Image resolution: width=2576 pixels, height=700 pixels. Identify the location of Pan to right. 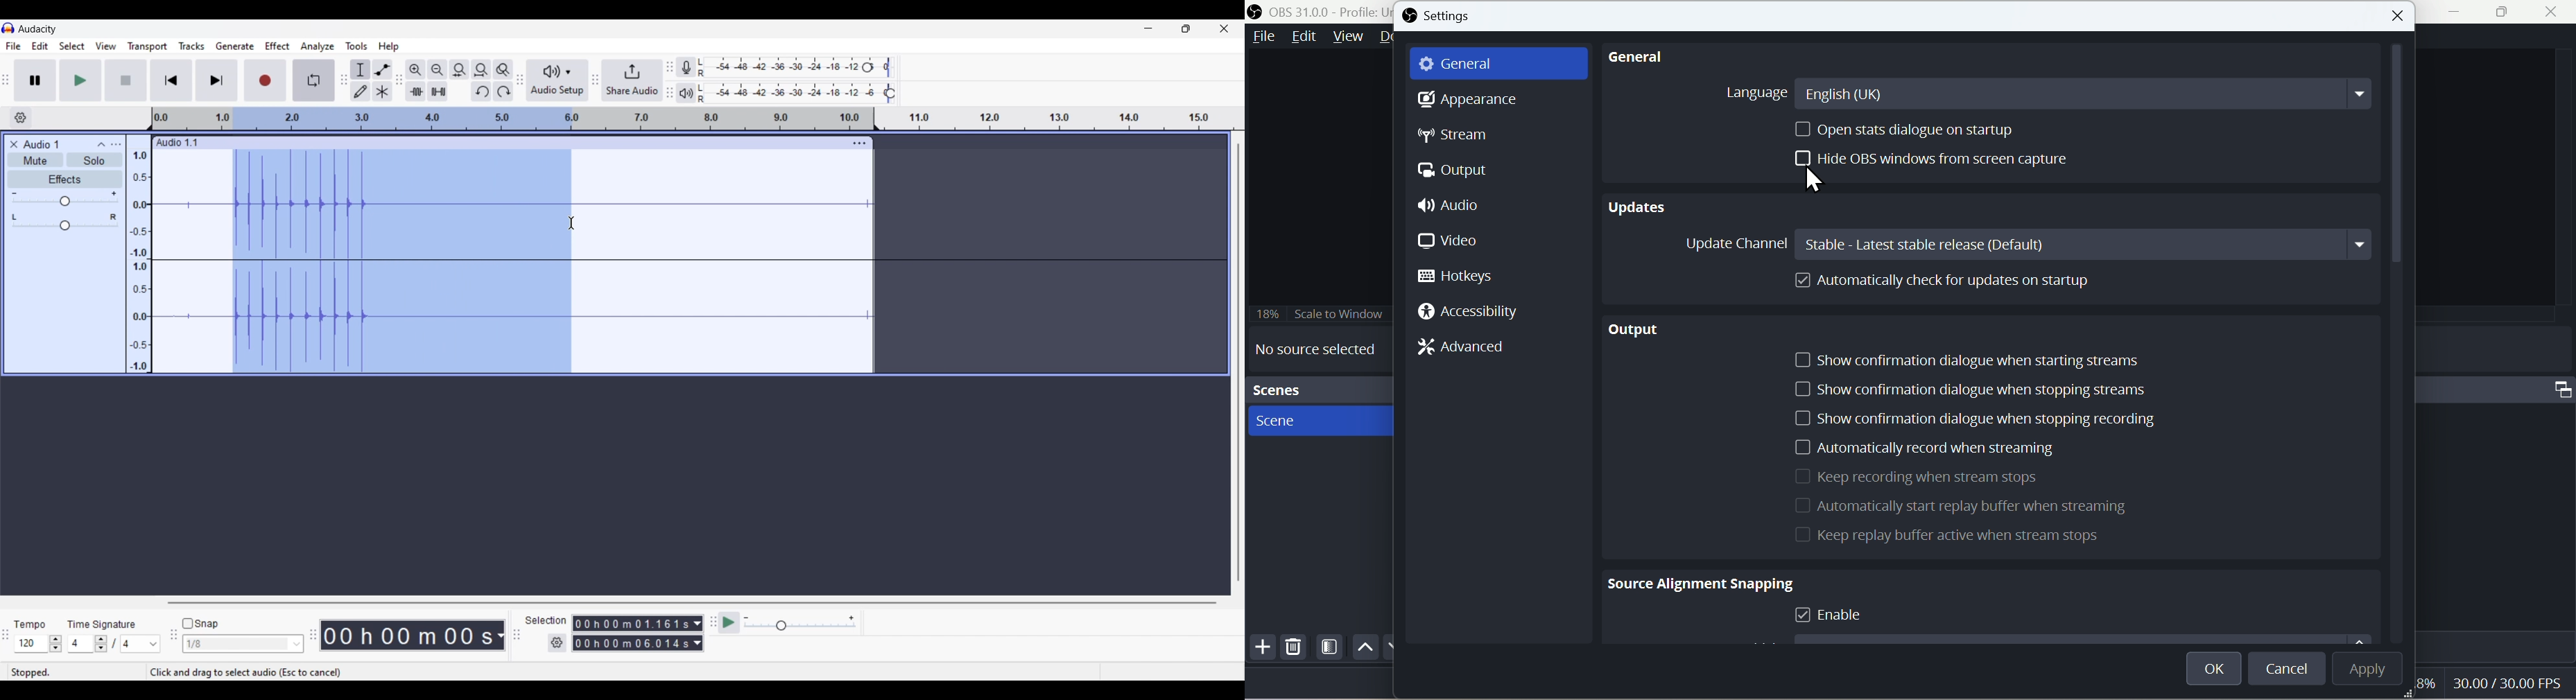
(113, 217).